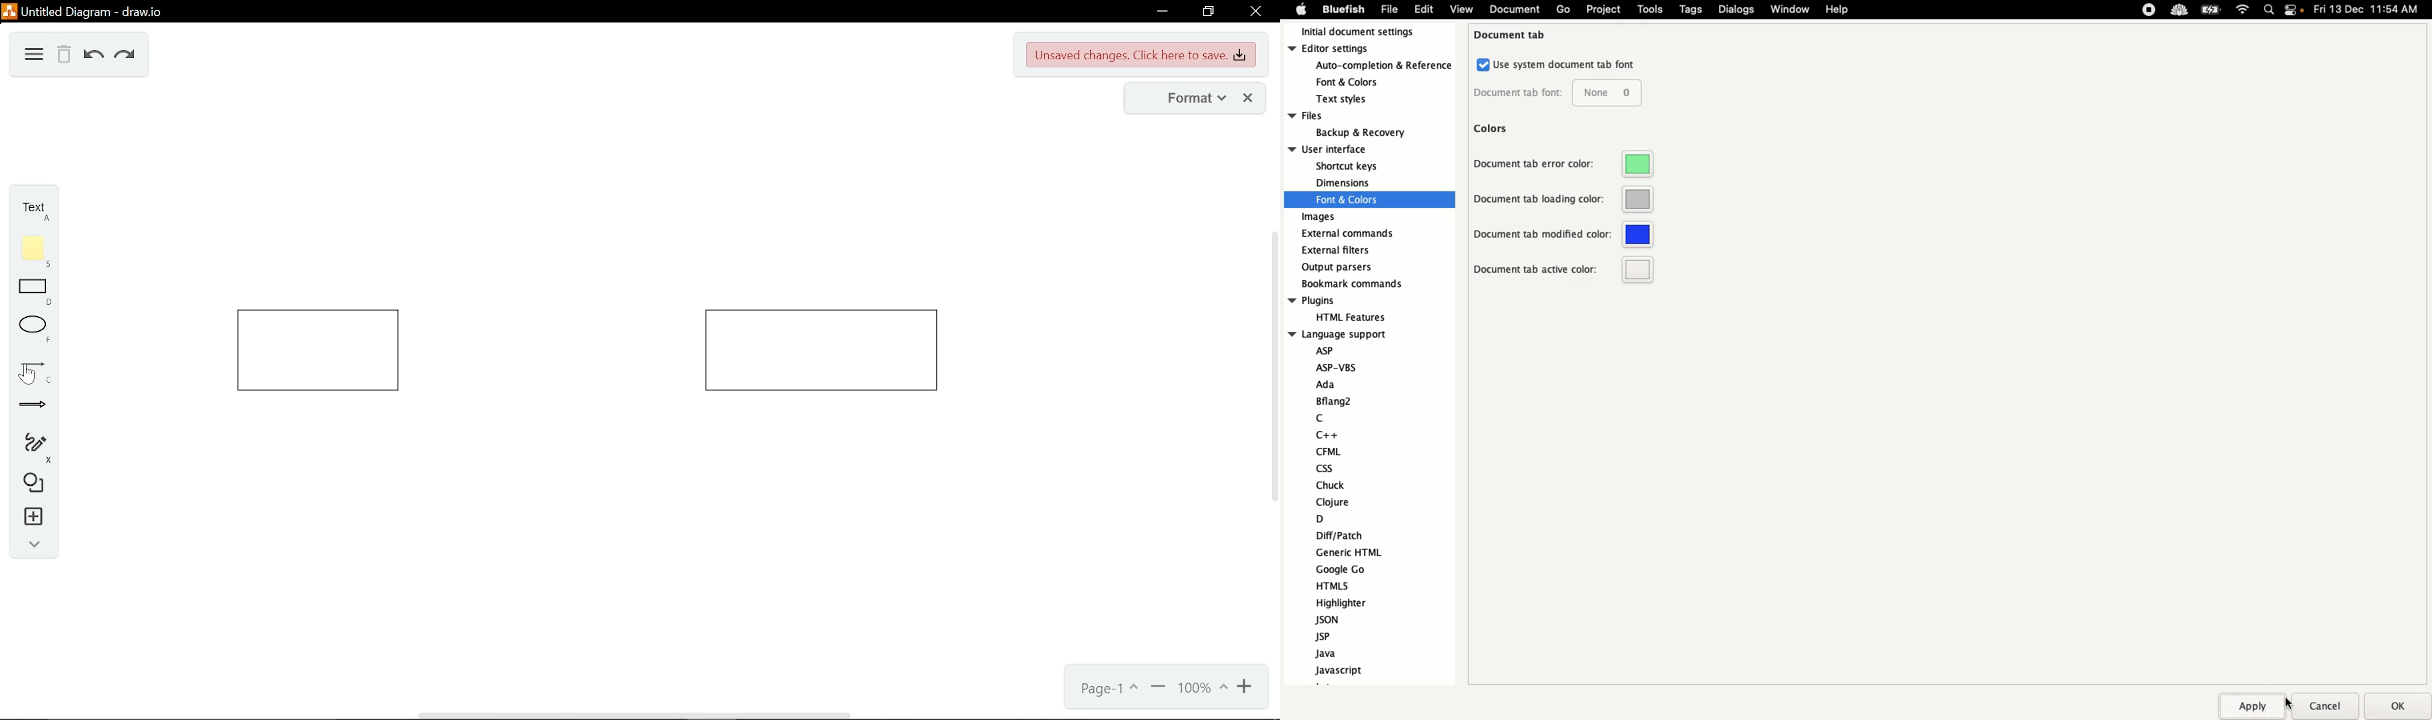 The image size is (2436, 728). I want to click on close, so click(1258, 14).